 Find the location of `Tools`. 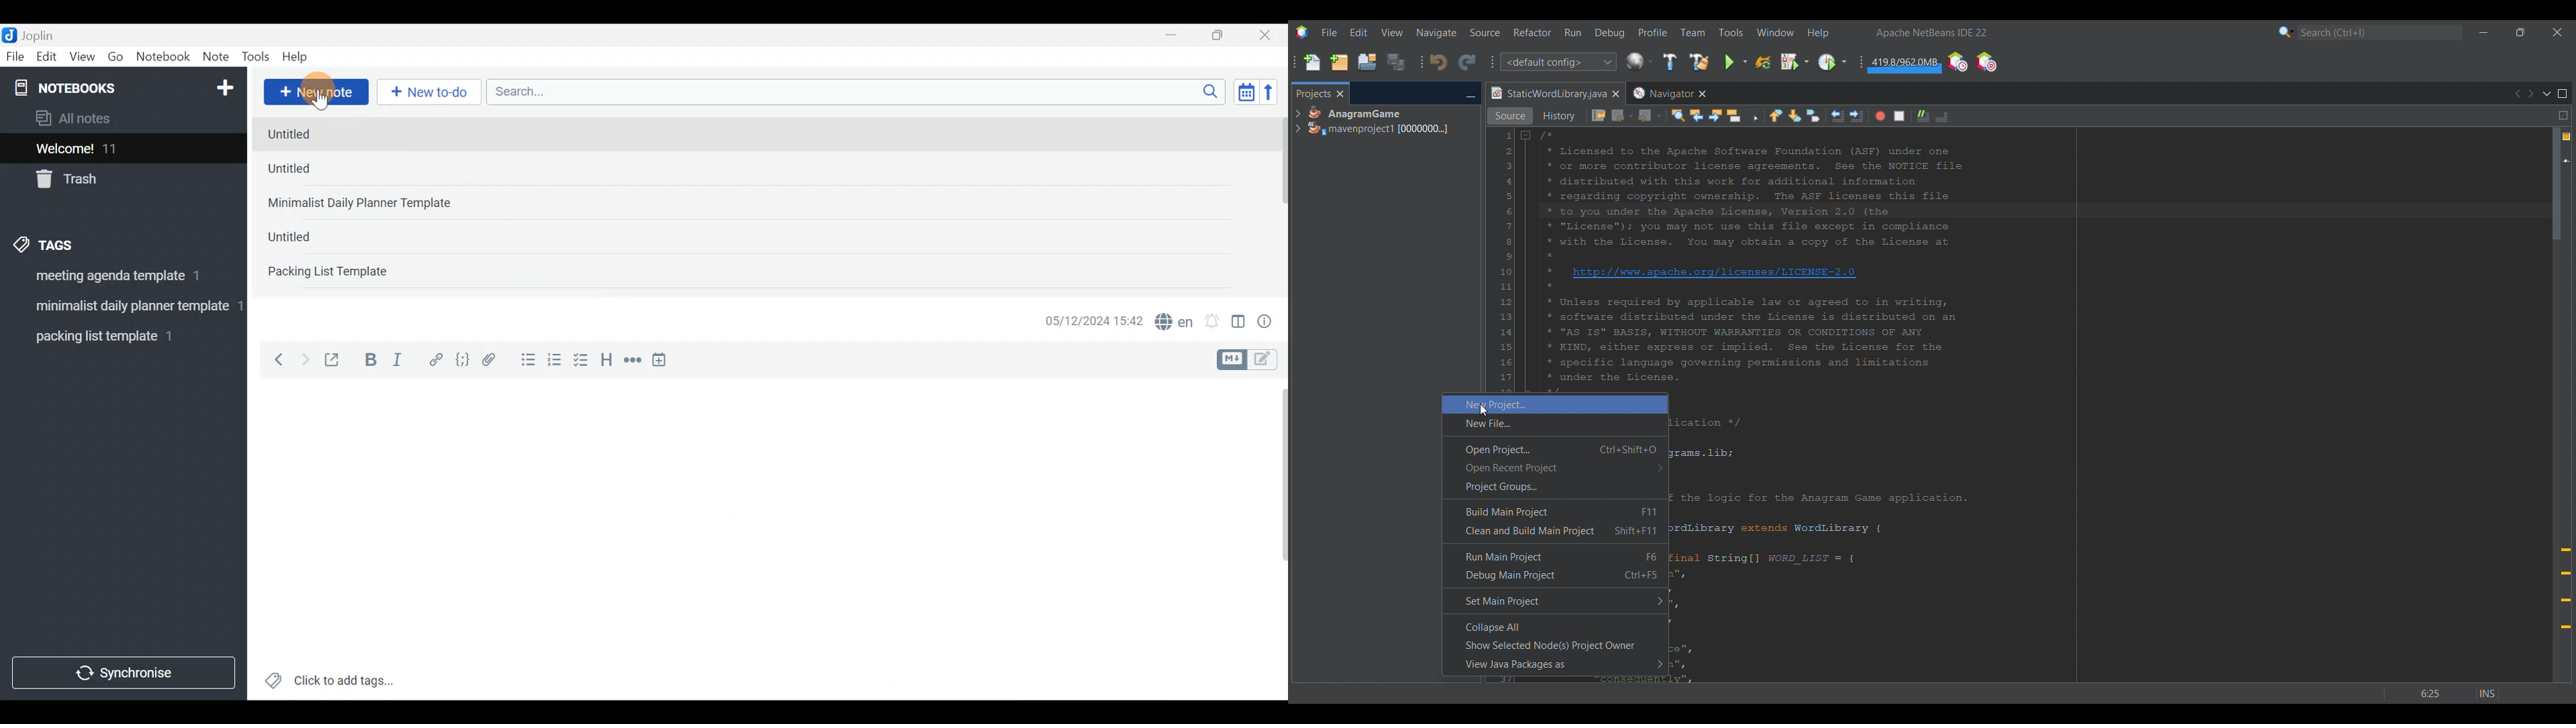

Tools is located at coordinates (256, 58).